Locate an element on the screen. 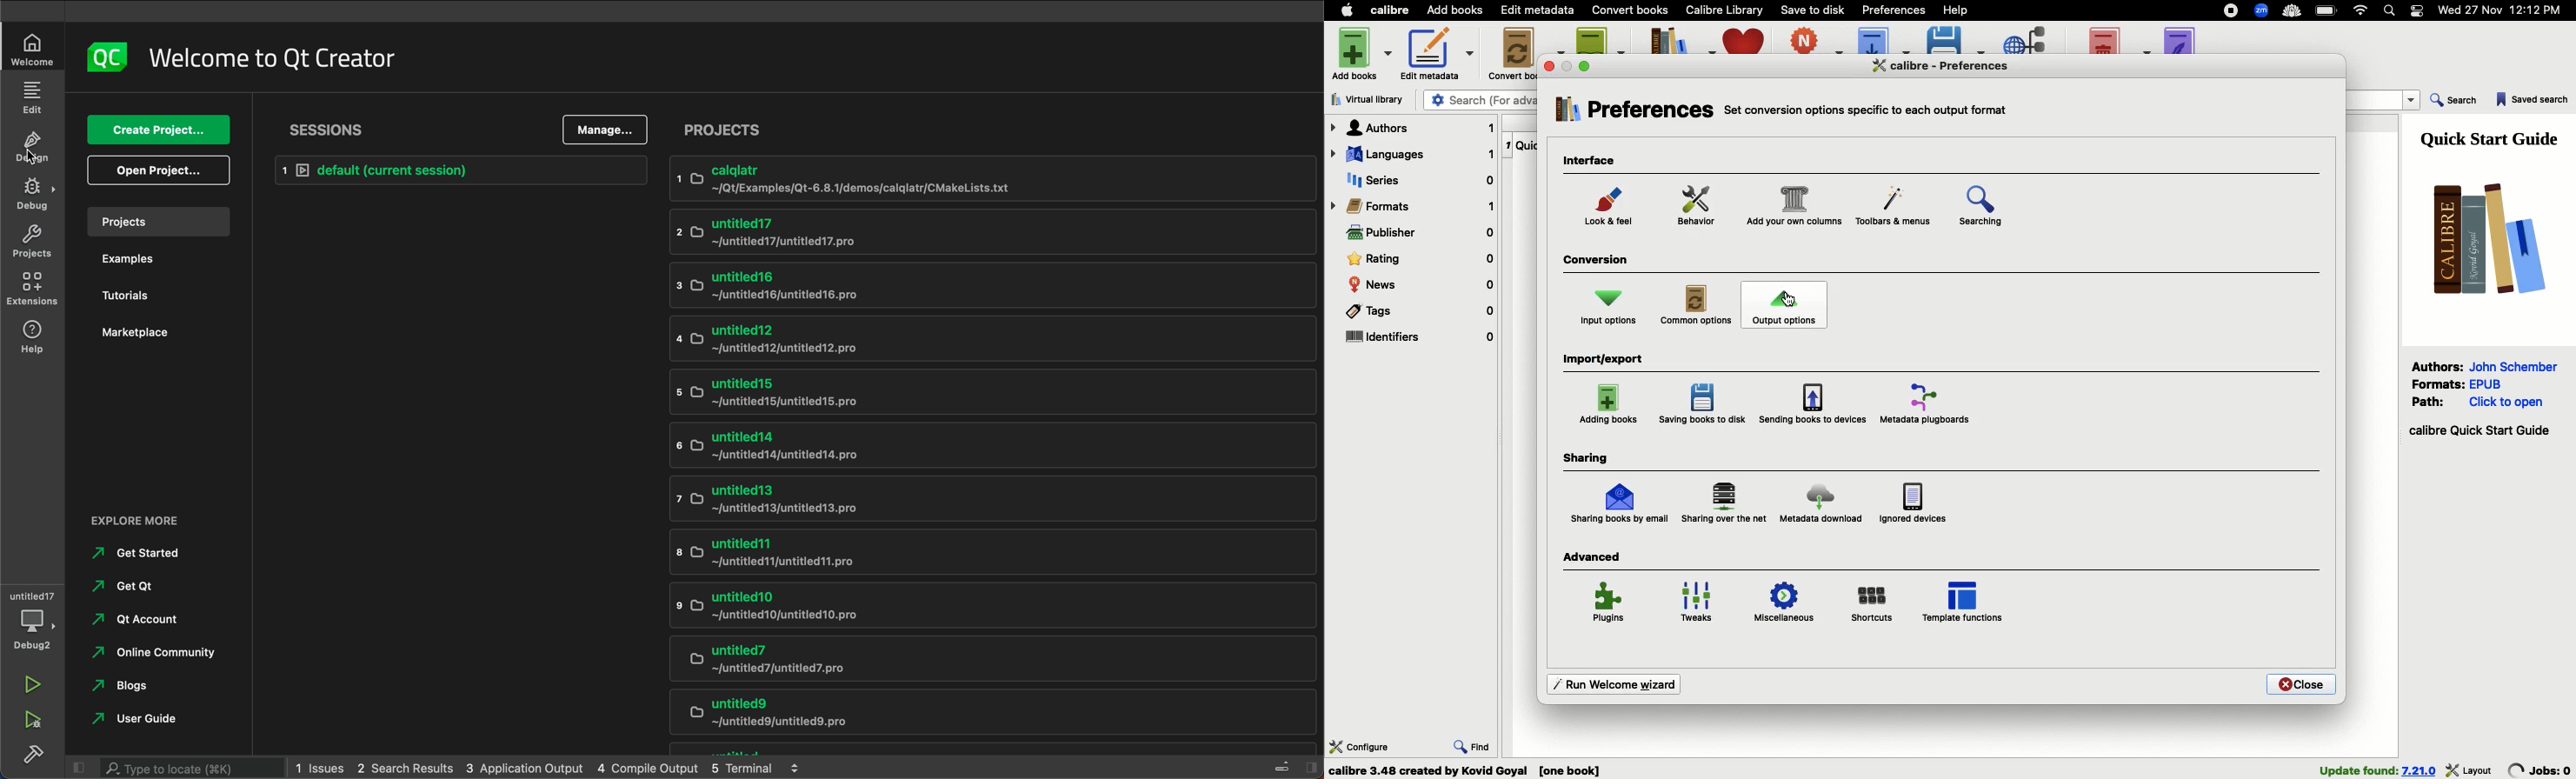 The image size is (2576, 784). Add books is located at coordinates (1455, 11).